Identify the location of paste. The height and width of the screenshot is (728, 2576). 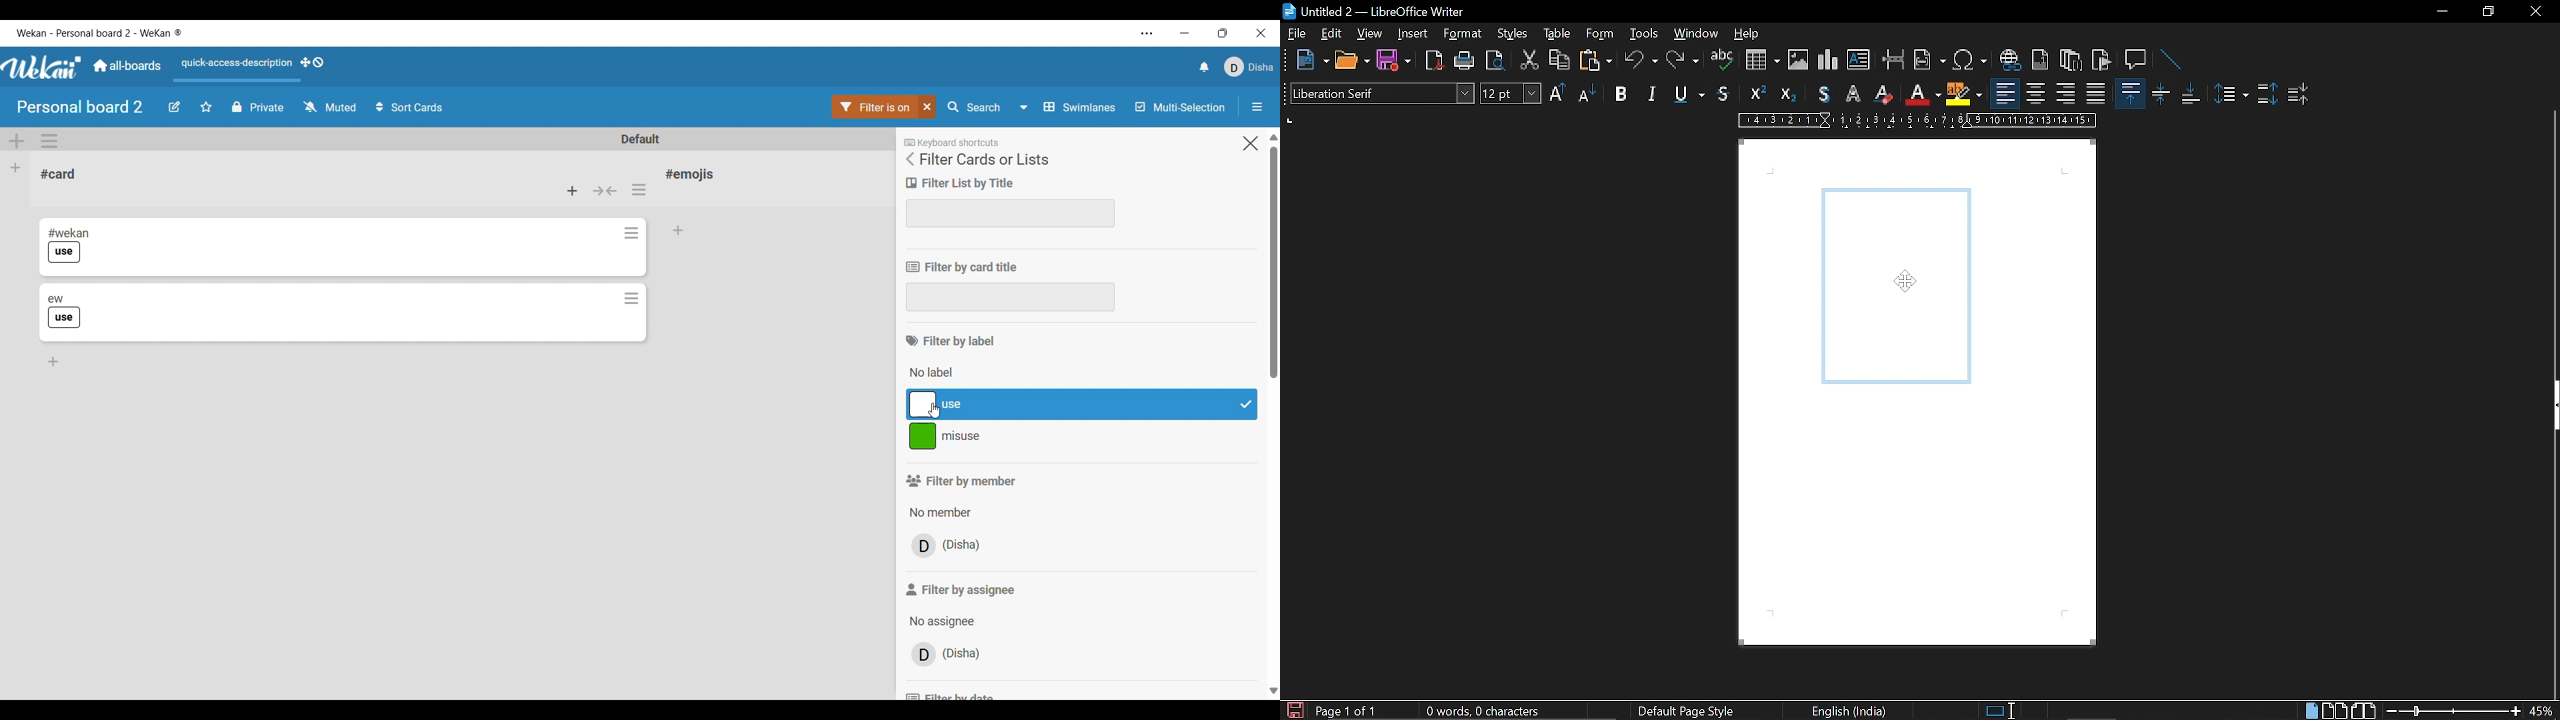
(1598, 63).